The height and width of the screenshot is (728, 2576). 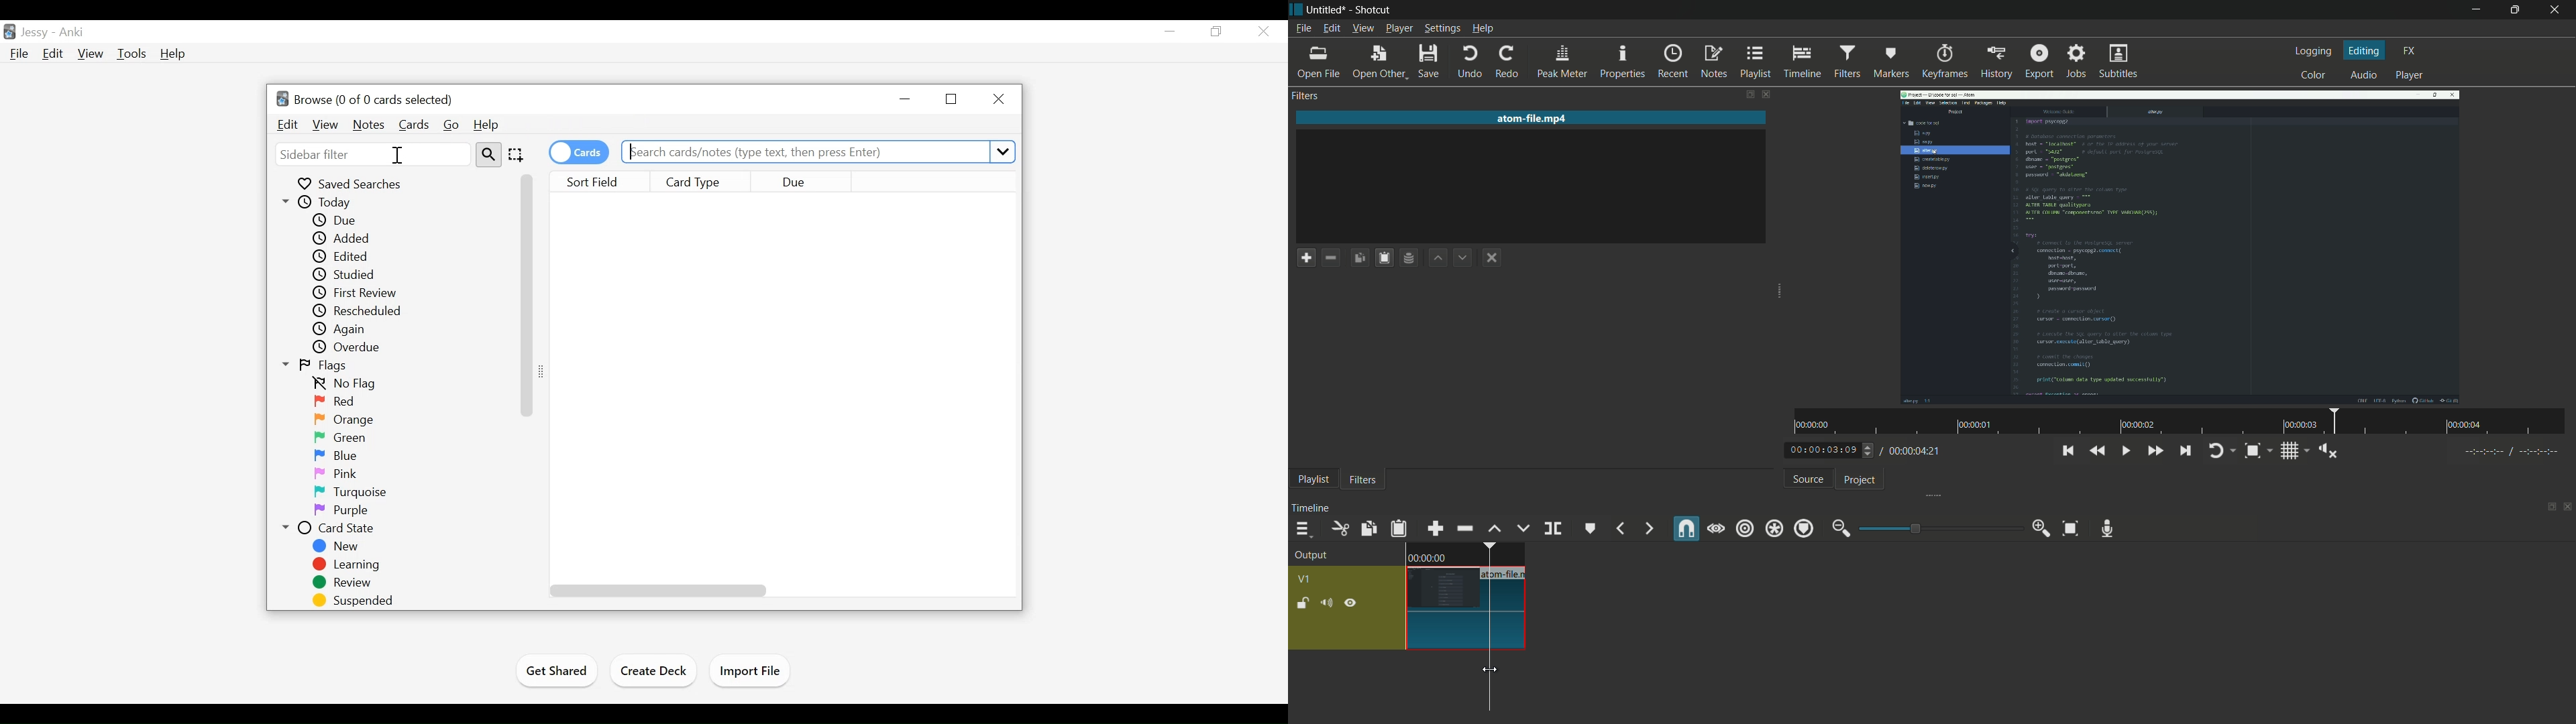 I want to click on timeline, so click(x=1313, y=507).